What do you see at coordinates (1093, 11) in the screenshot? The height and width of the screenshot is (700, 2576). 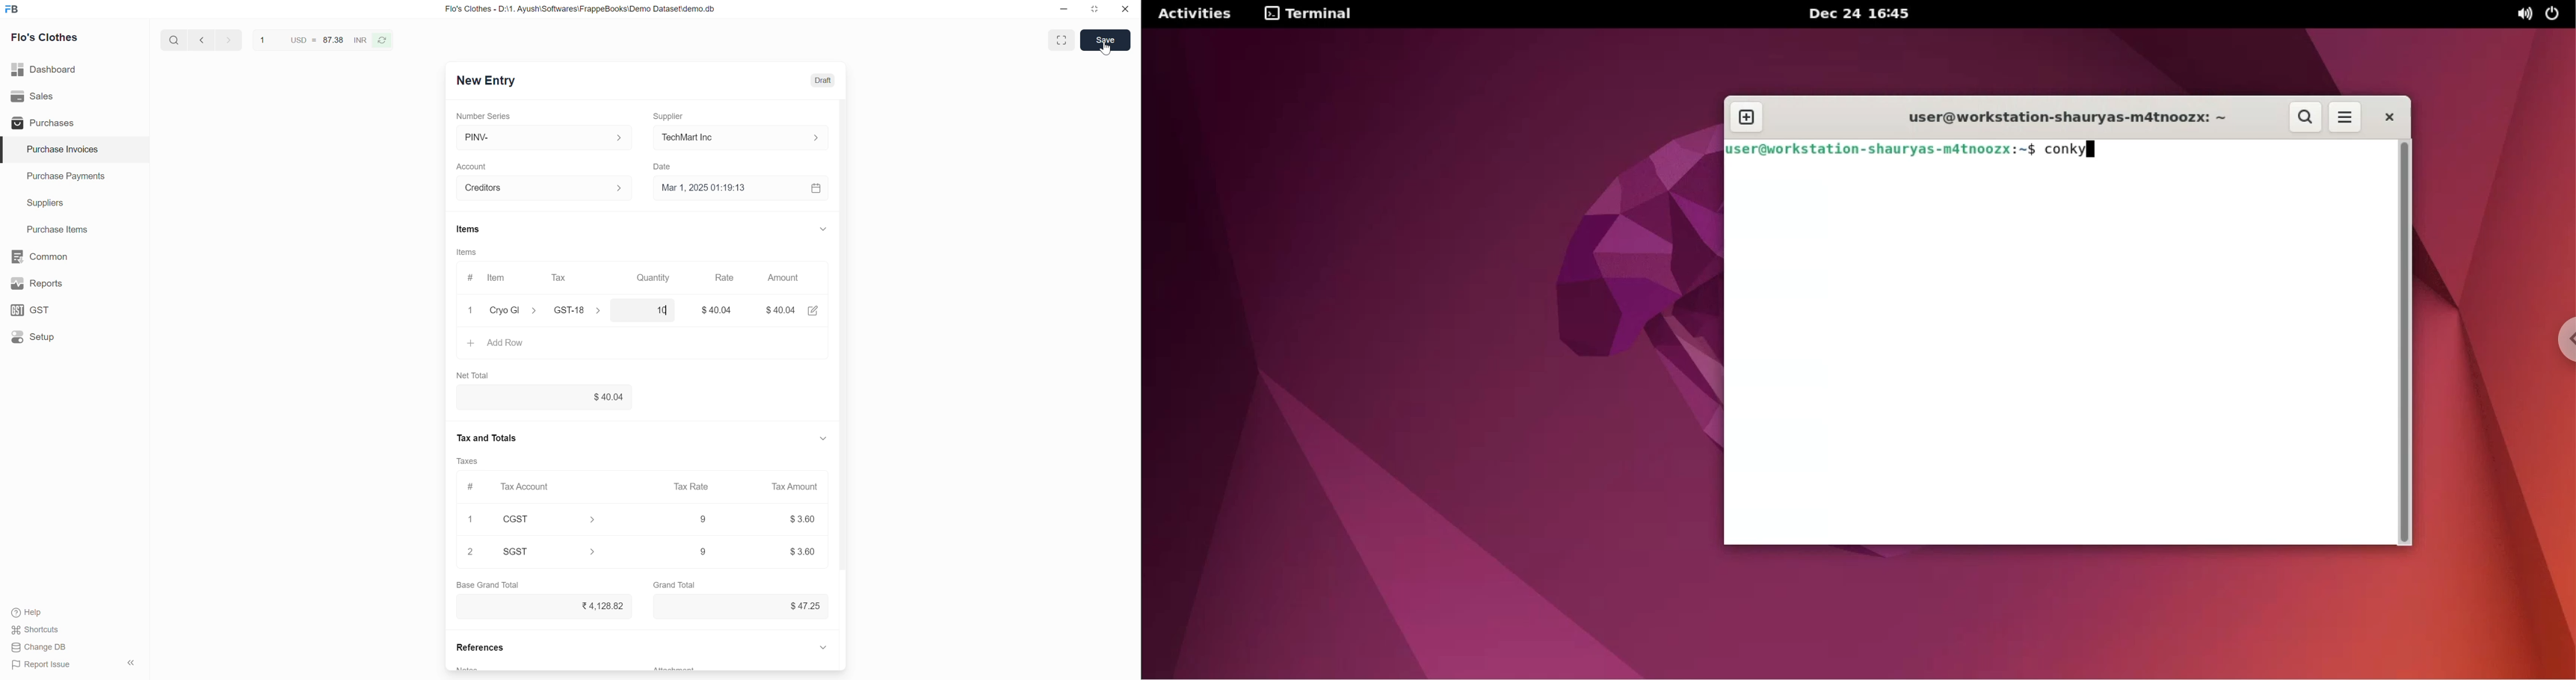 I see `restore down` at bounding box center [1093, 11].